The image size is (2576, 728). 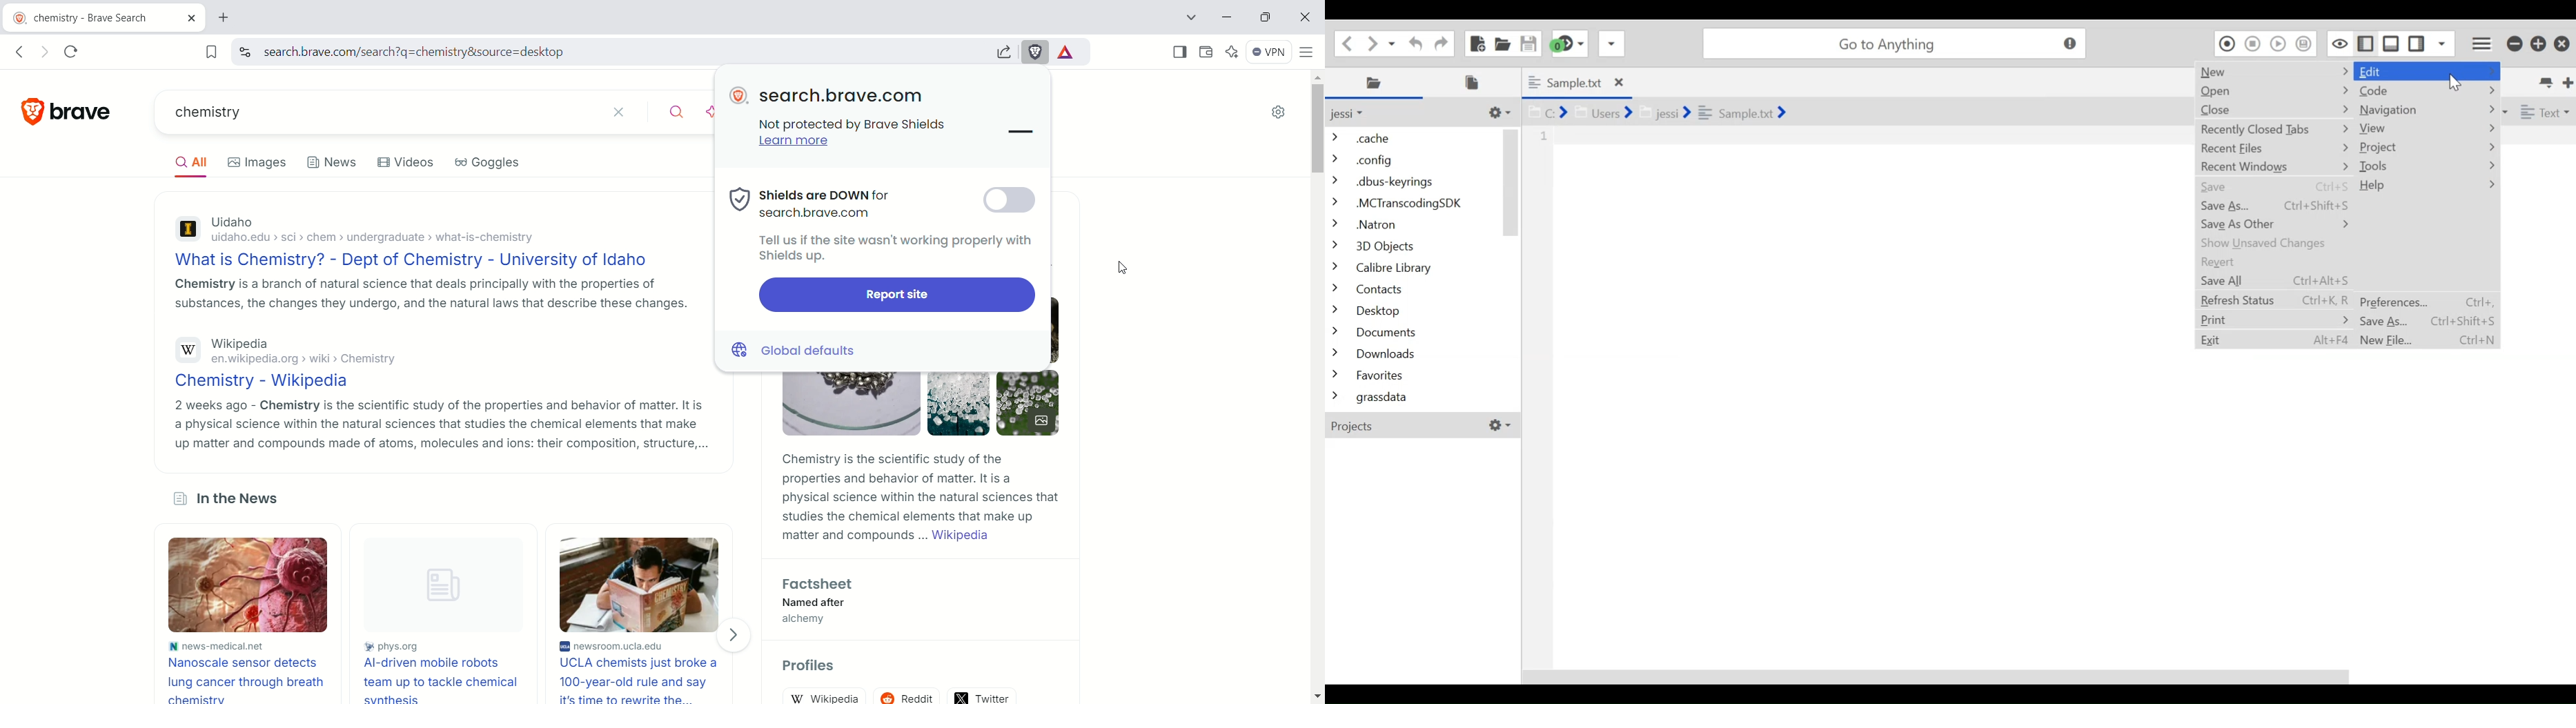 What do you see at coordinates (1001, 50) in the screenshot?
I see `share this page` at bounding box center [1001, 50].